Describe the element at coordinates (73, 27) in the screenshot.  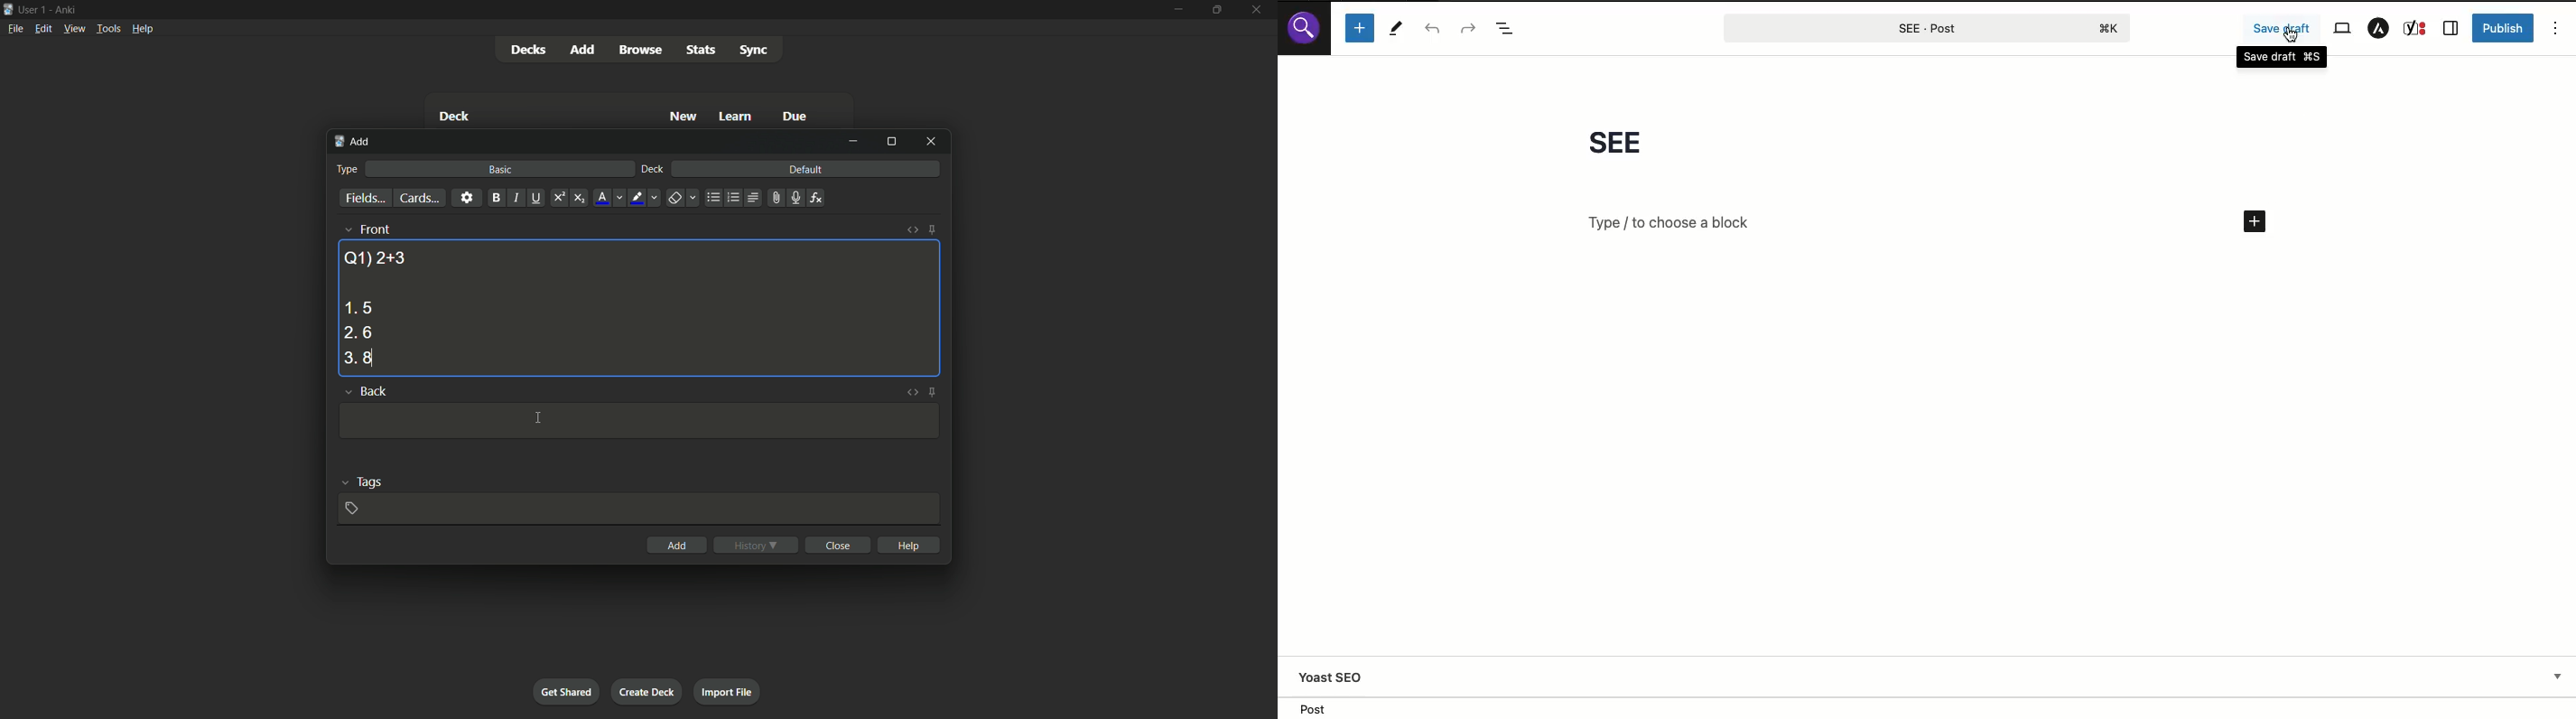
I see `view menu` at that location.